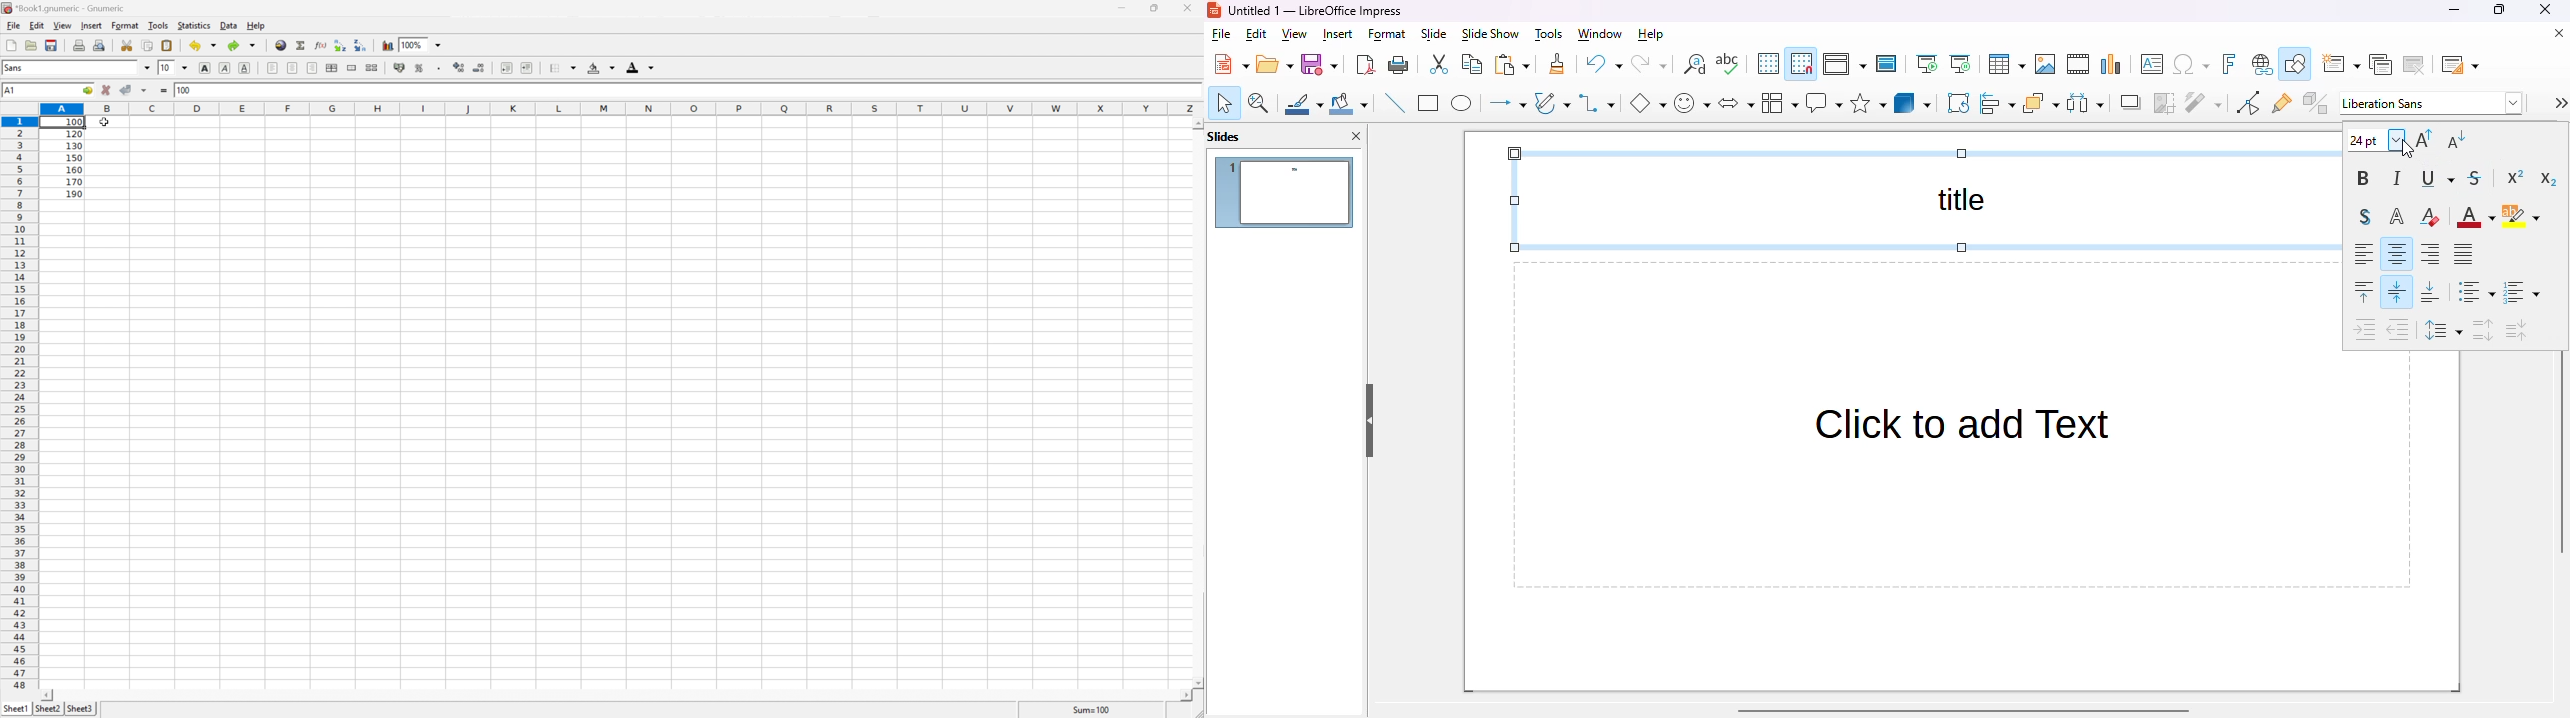 The width and height of the screenshot is (2576, 728). I want to click on italic, so click(2399, 178).